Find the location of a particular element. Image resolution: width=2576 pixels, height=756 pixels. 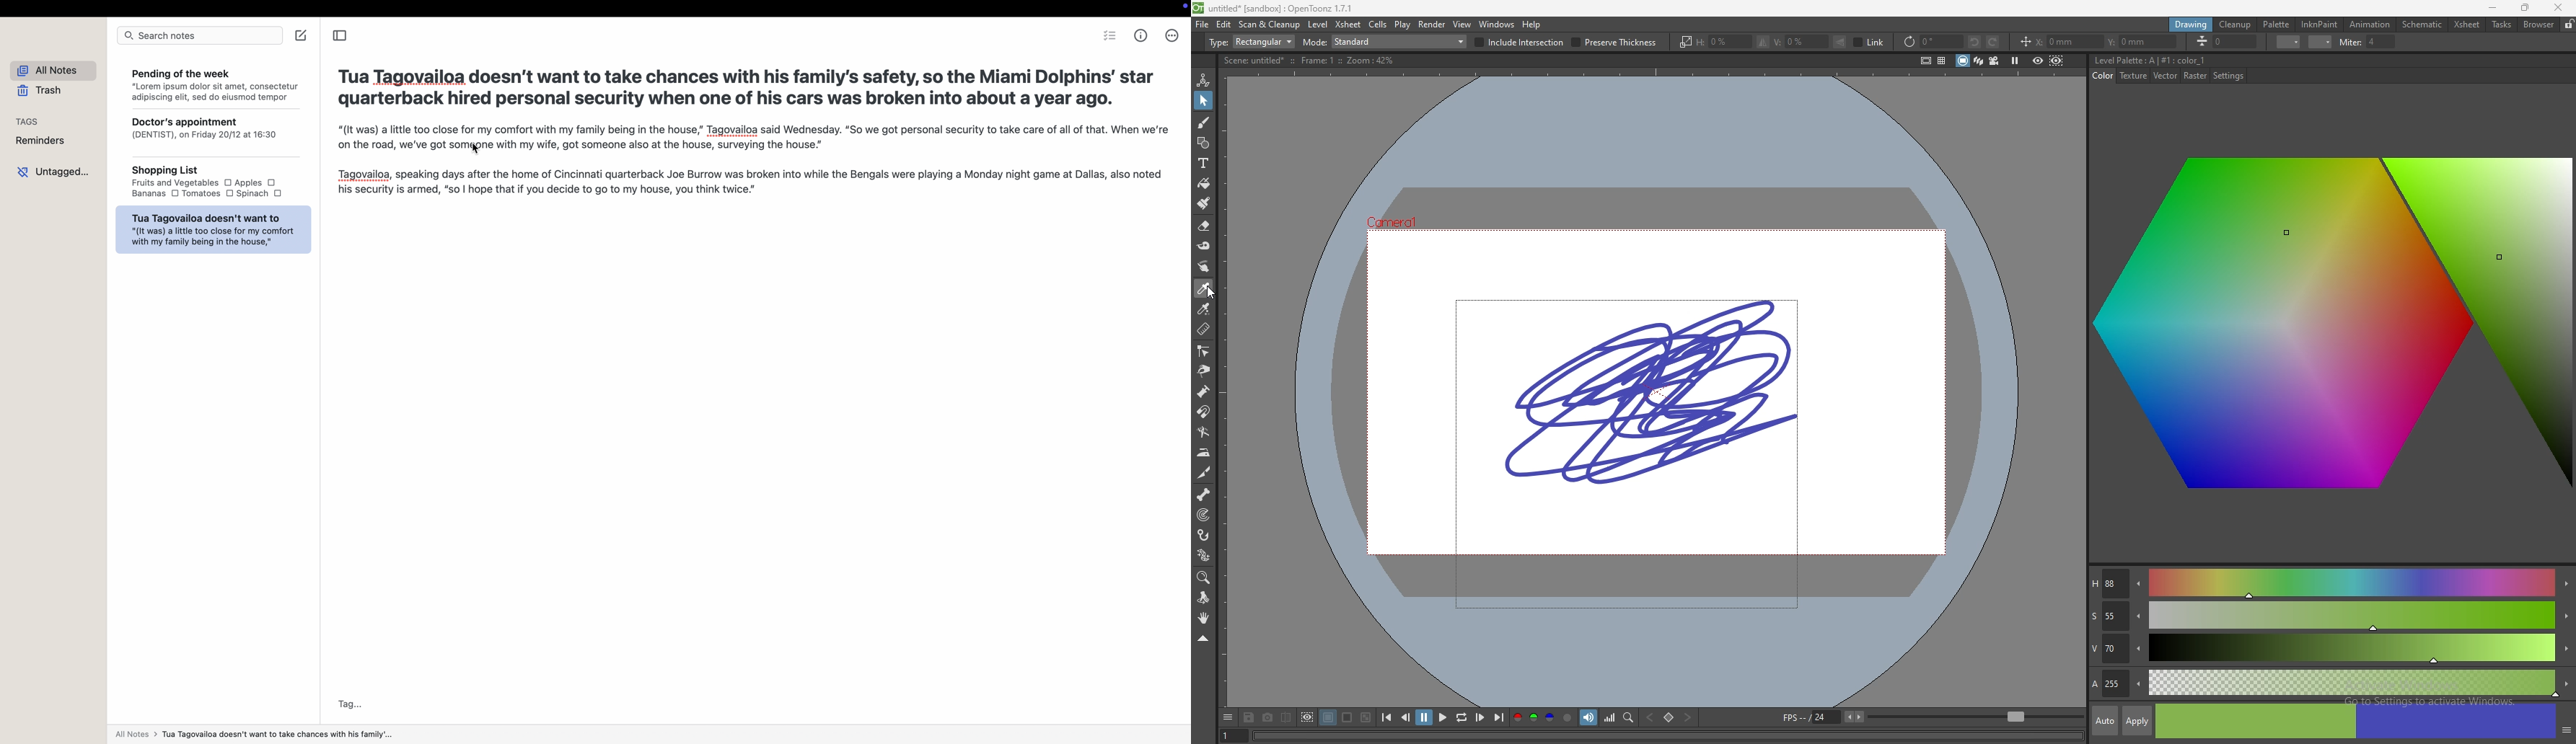

vector is located at coordinates (2167, 76).